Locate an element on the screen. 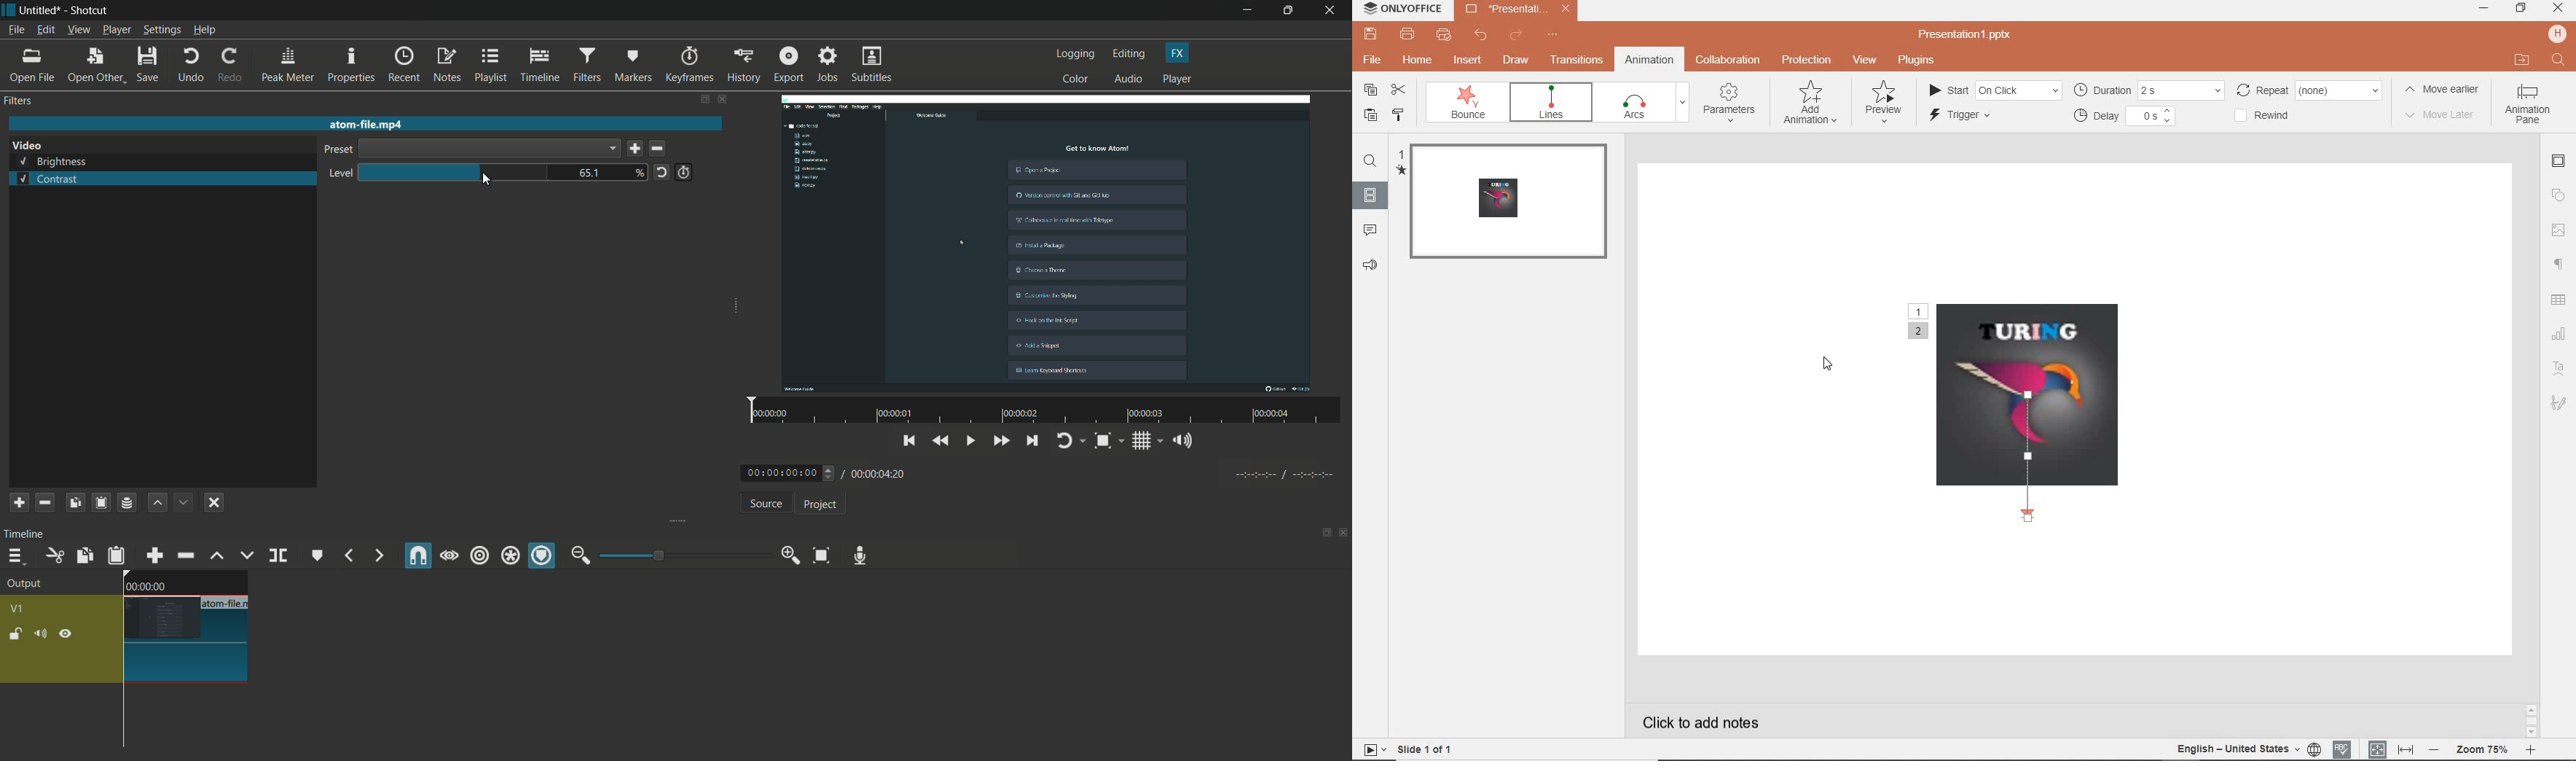 The height and width of the screenshot is (784, 2576). play quickly backwards is located at coordinates (942, 441).